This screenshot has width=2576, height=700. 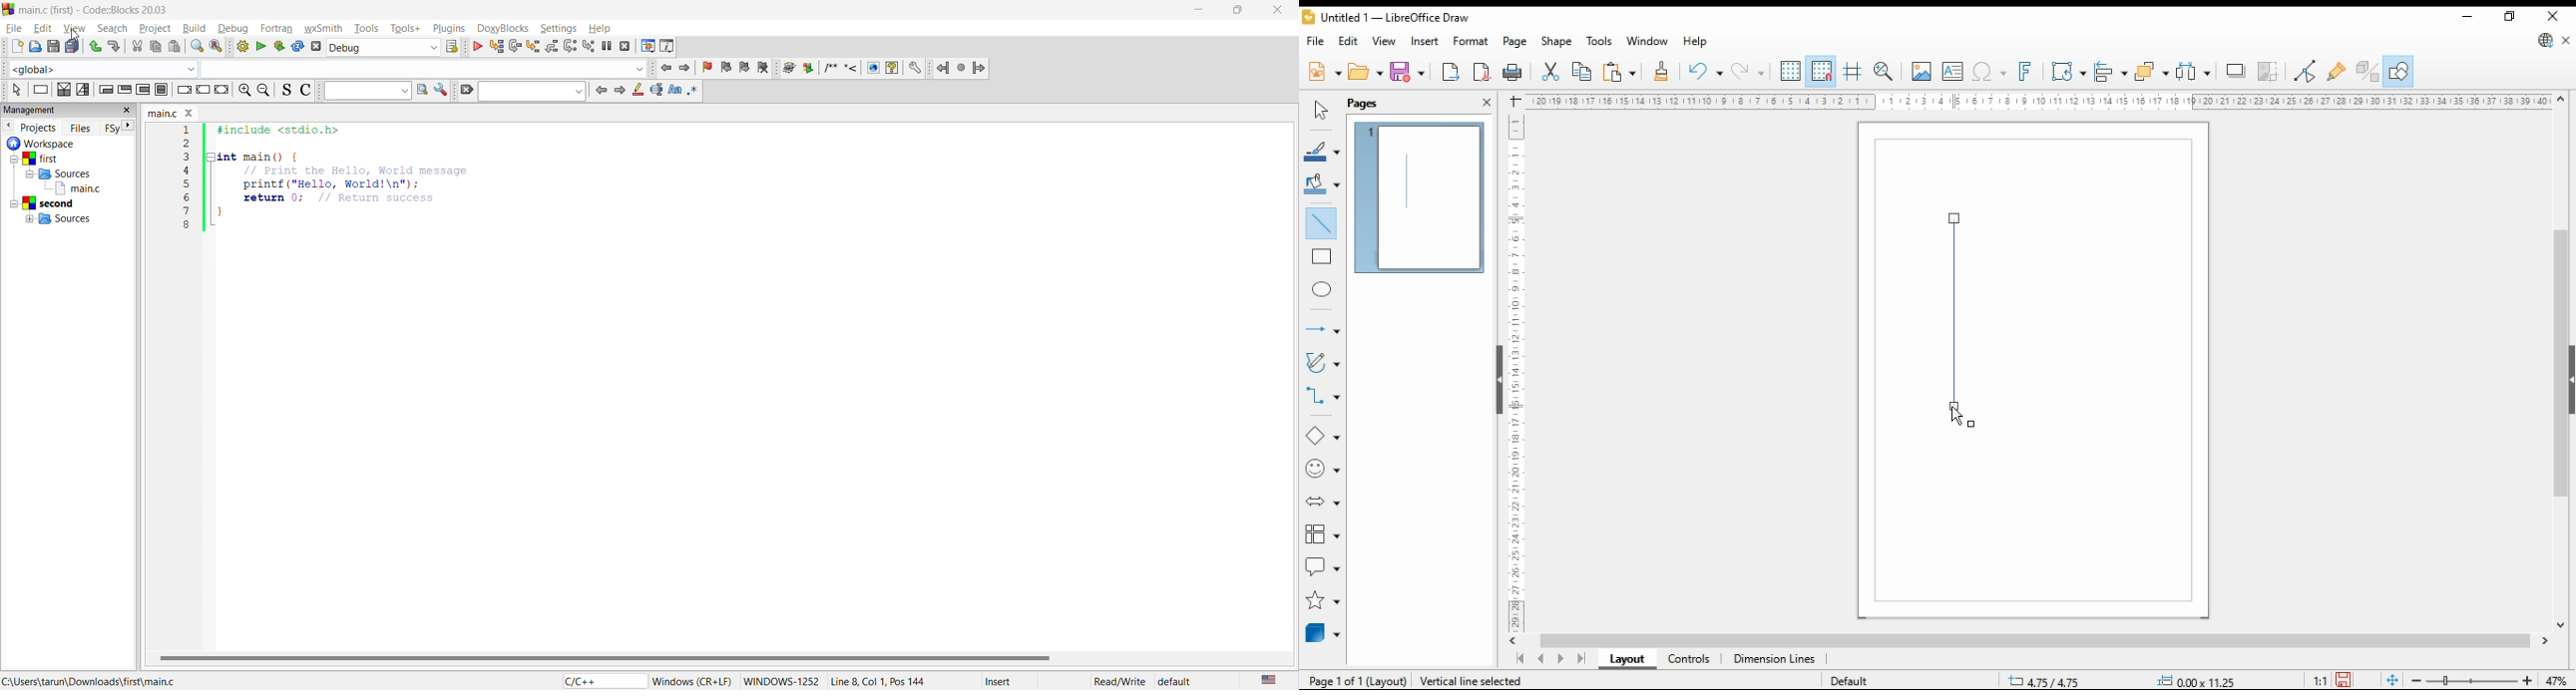 What do you see at coordinates (2187, 678) in the screenshot?
I see `` at bounding box center [2187, 678].